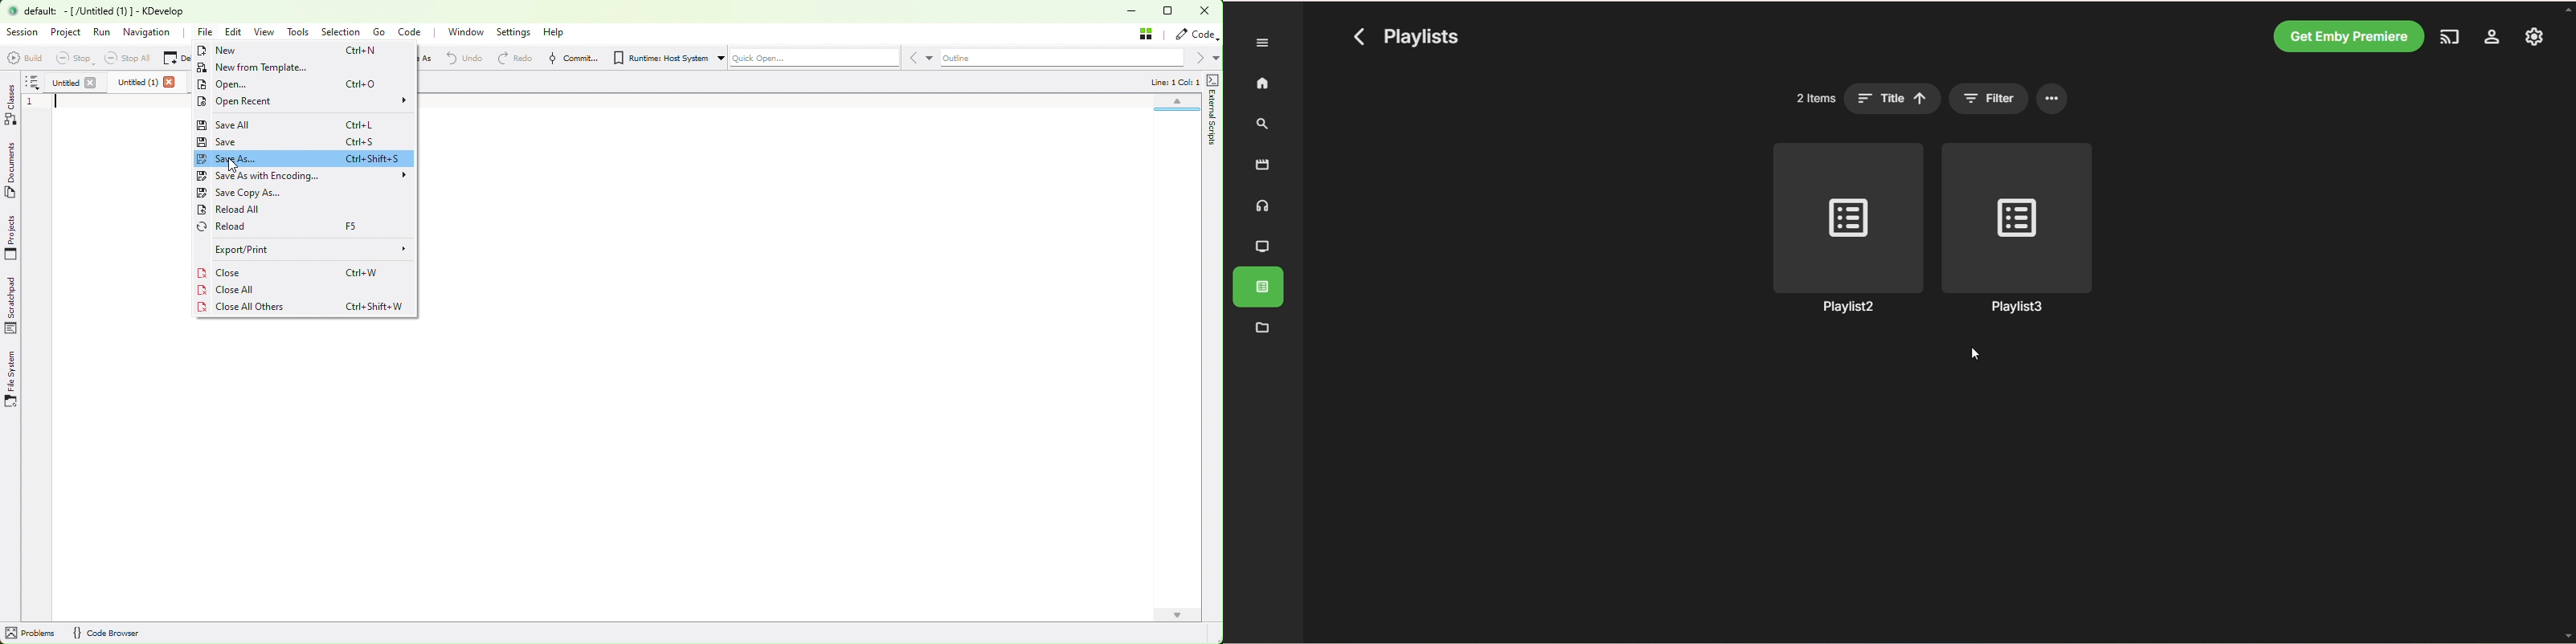  What do you see at coordinates (1817, 98) in the screenshot?
I see `total items` at bounding box center [1817, 98].